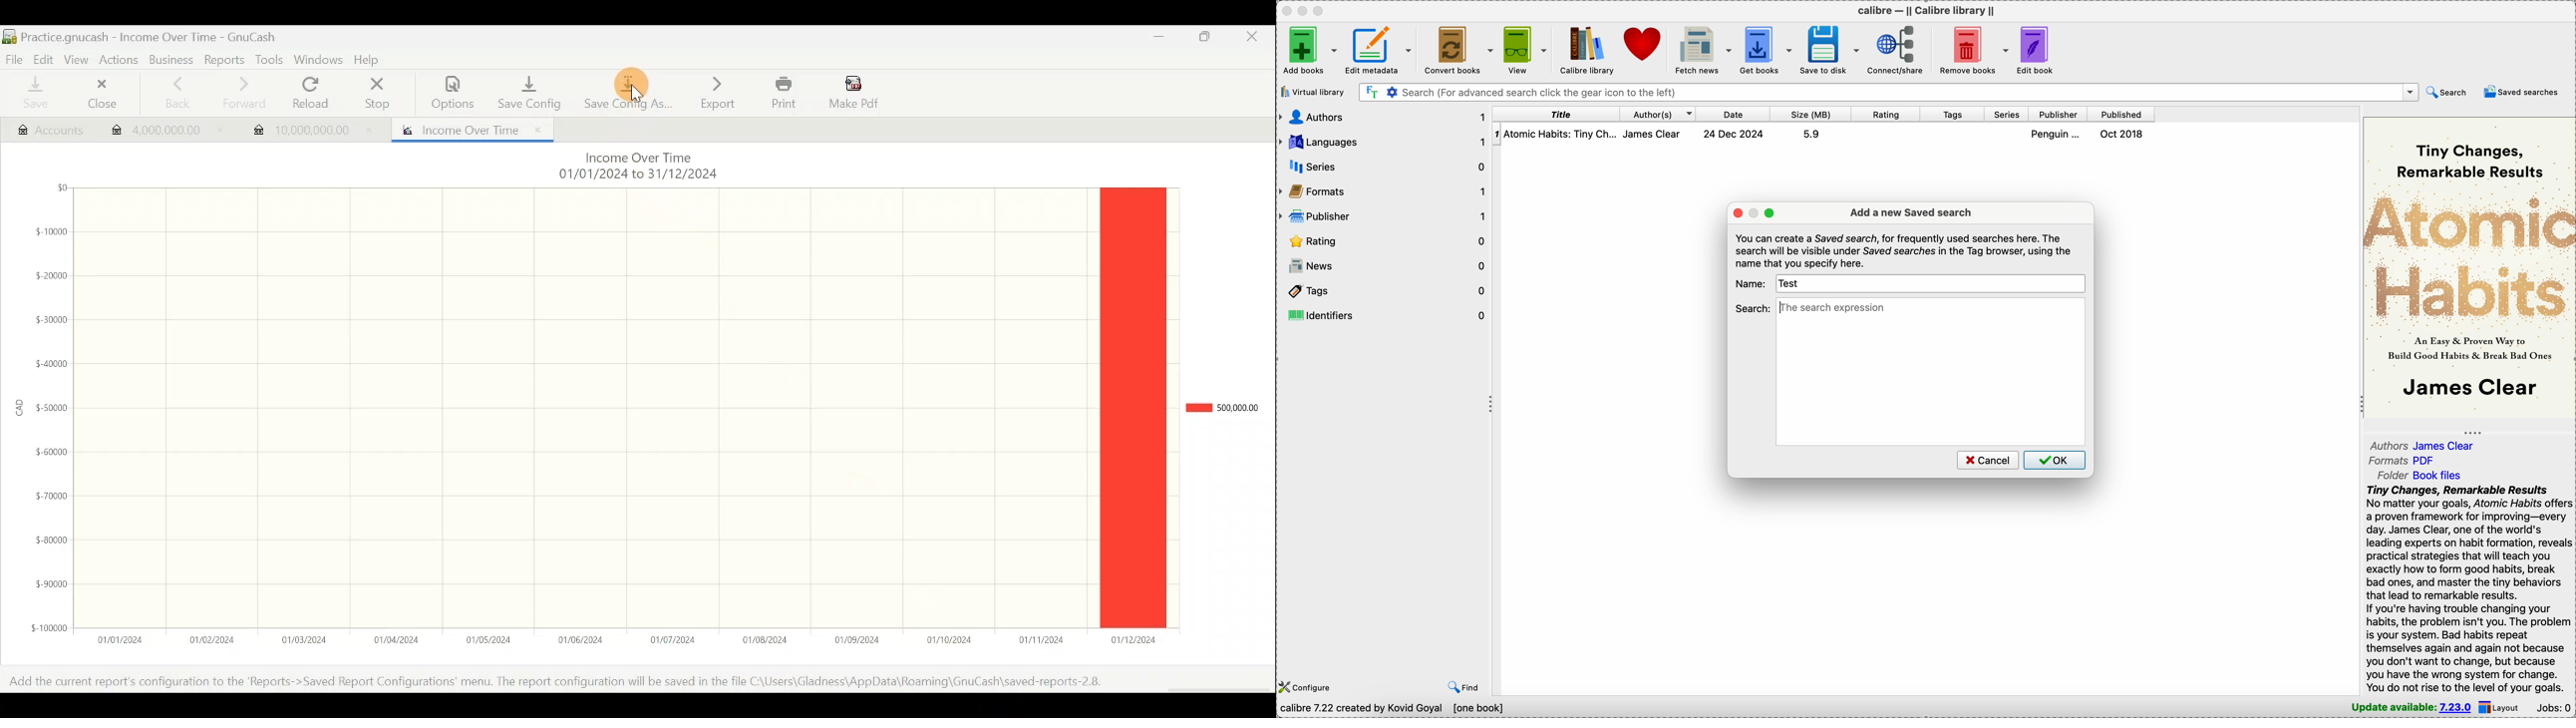 The width and height of the screenshot is (2576, 728). I want to click on Chart legend, so click(1221, 408).